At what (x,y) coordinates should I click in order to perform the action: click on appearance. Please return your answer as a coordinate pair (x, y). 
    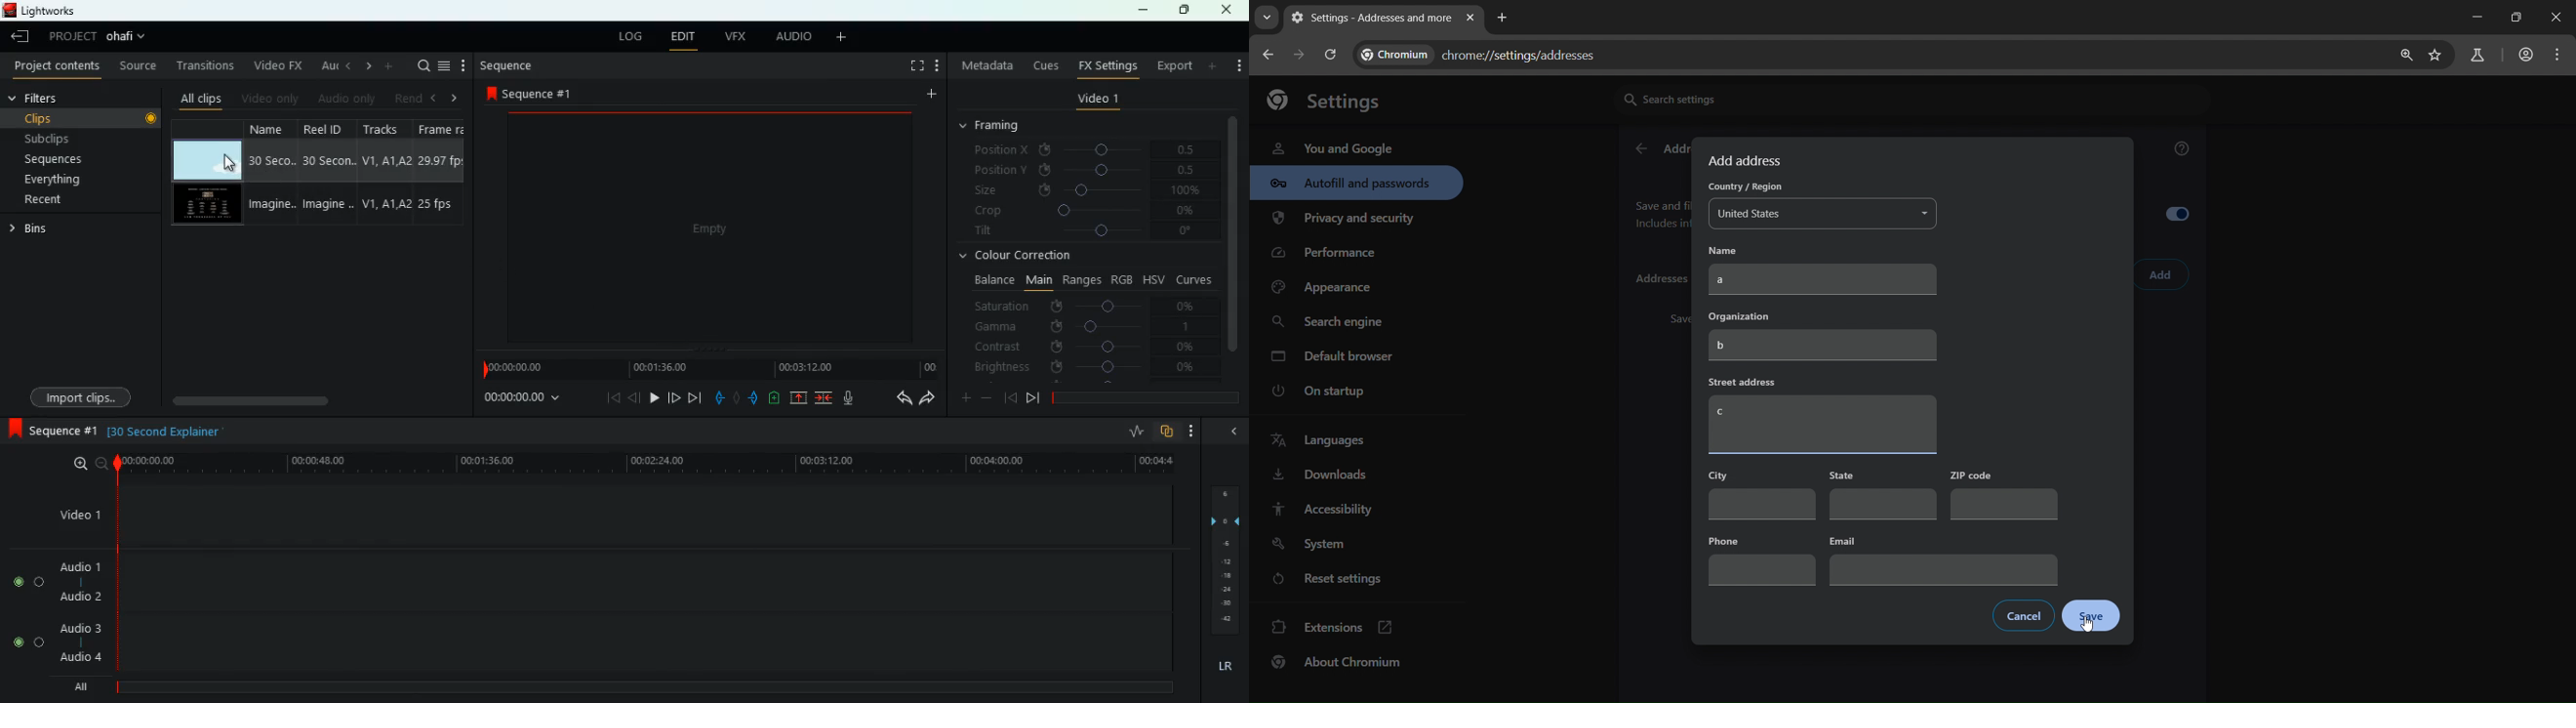
    Looking at the image, I should click on (1326, 288).